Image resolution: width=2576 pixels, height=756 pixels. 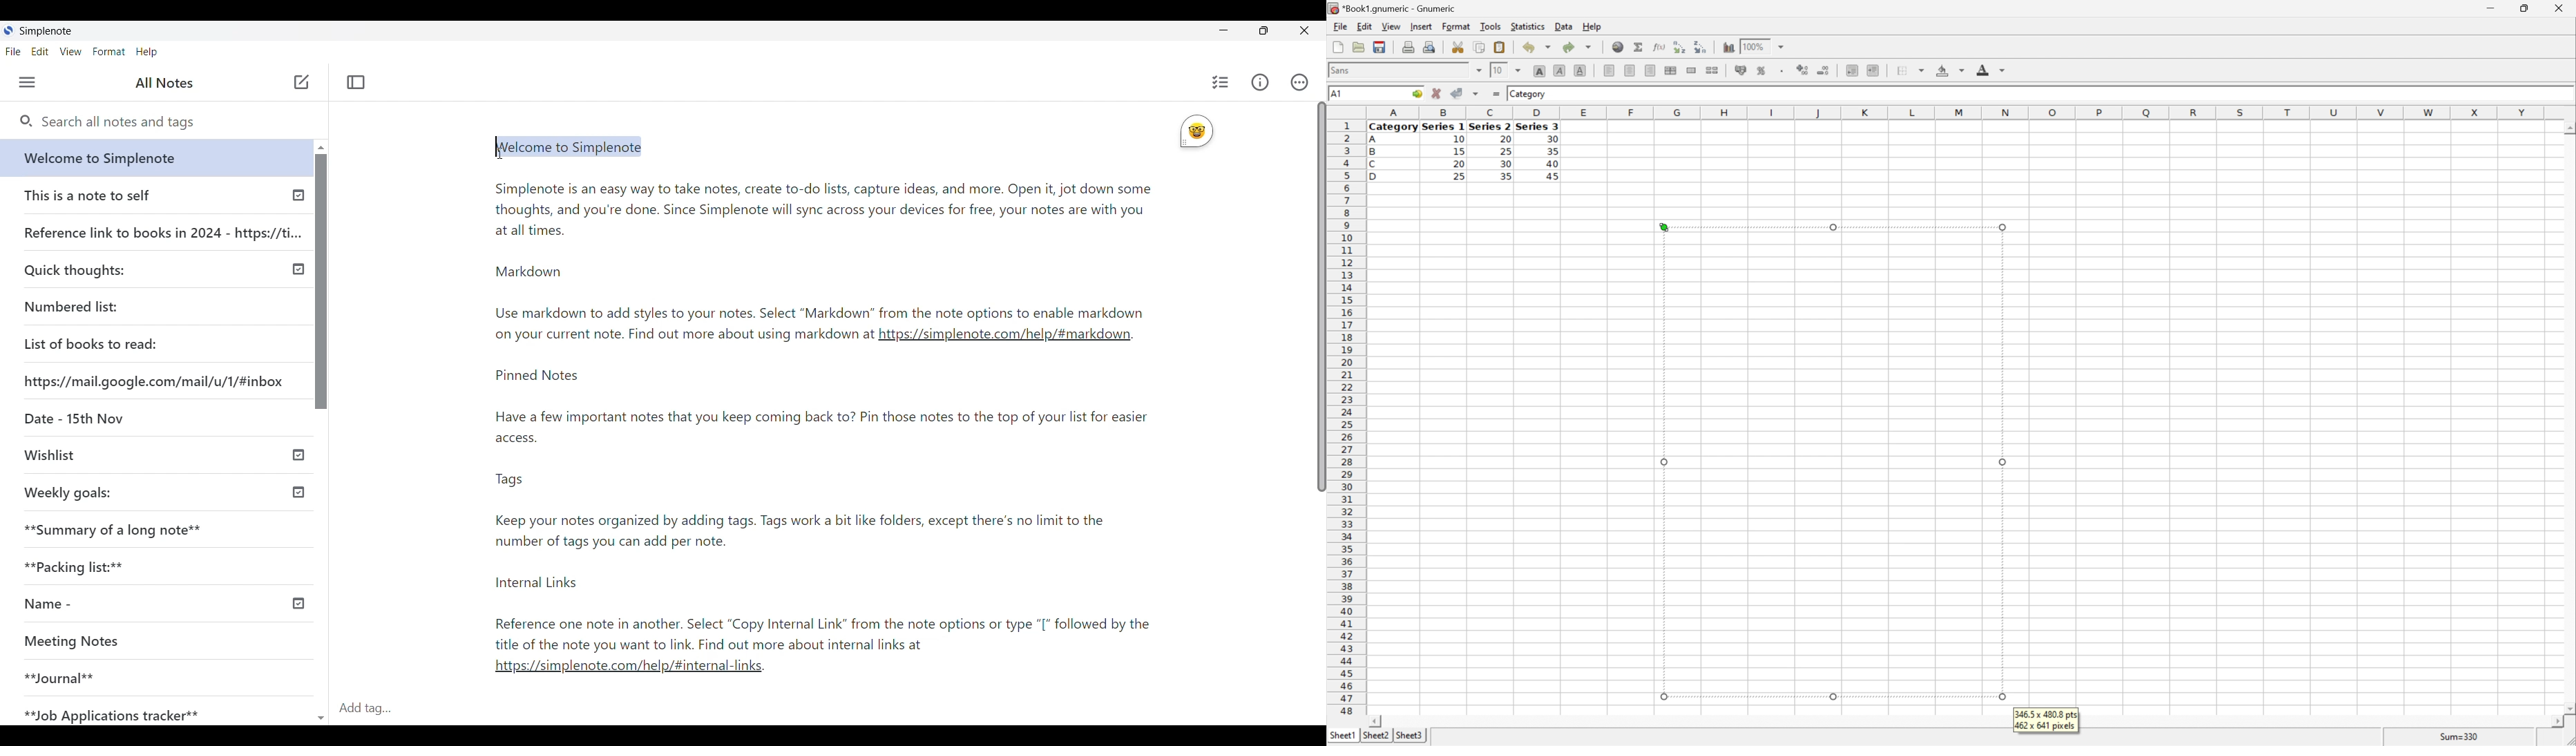 I want to click on Toggle focus mode, so click(x=356, y=82).